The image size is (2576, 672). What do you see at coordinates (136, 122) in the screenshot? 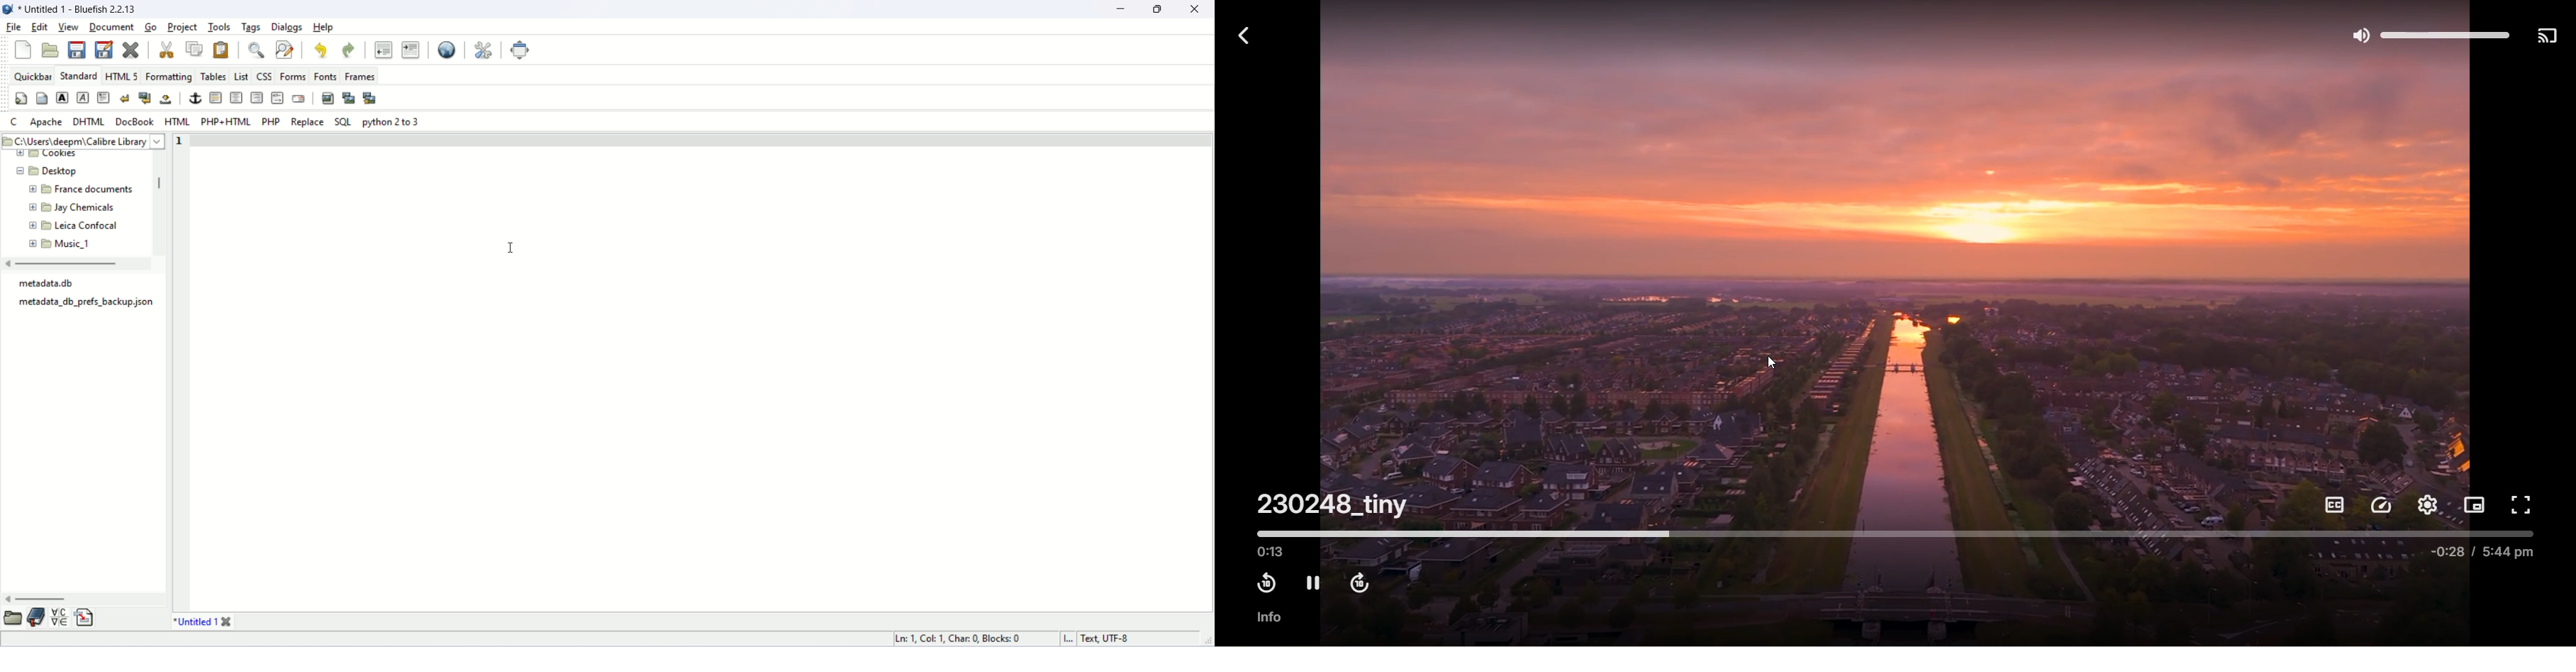
I see `DocBook` at bounding box center [136, 122].